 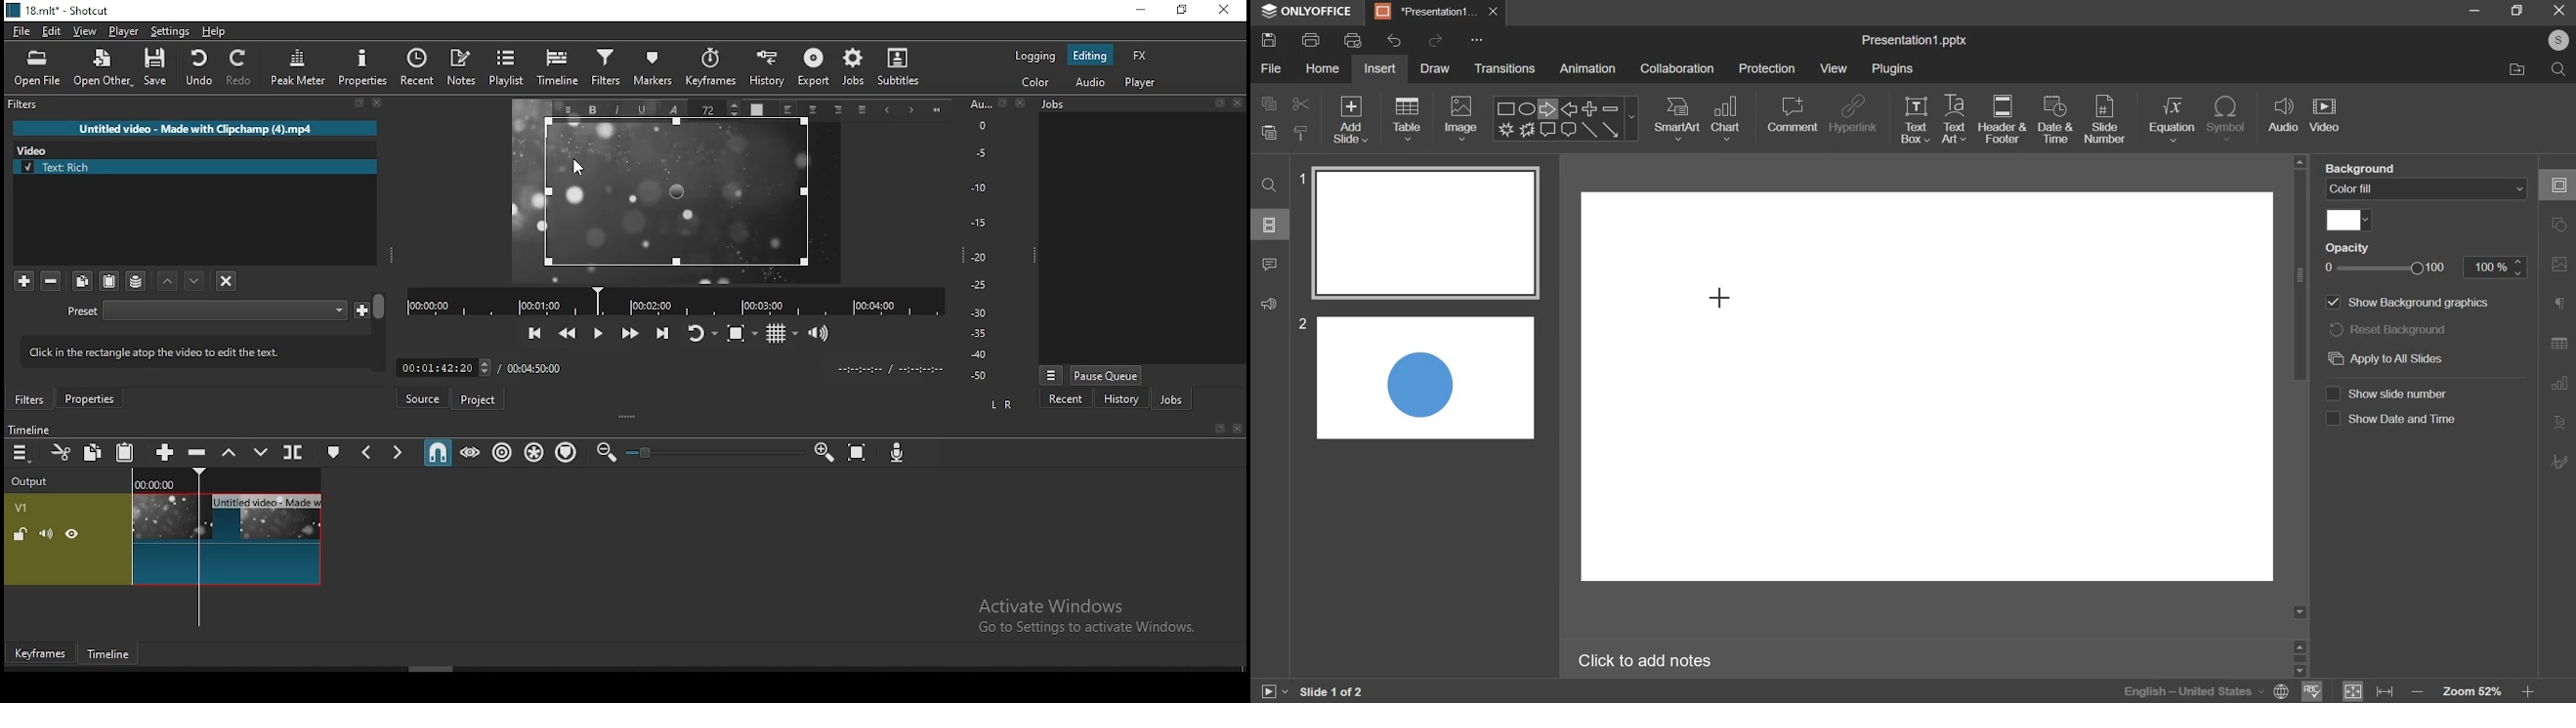 I want to click on mouse pointer, so click(x=577, y=167).